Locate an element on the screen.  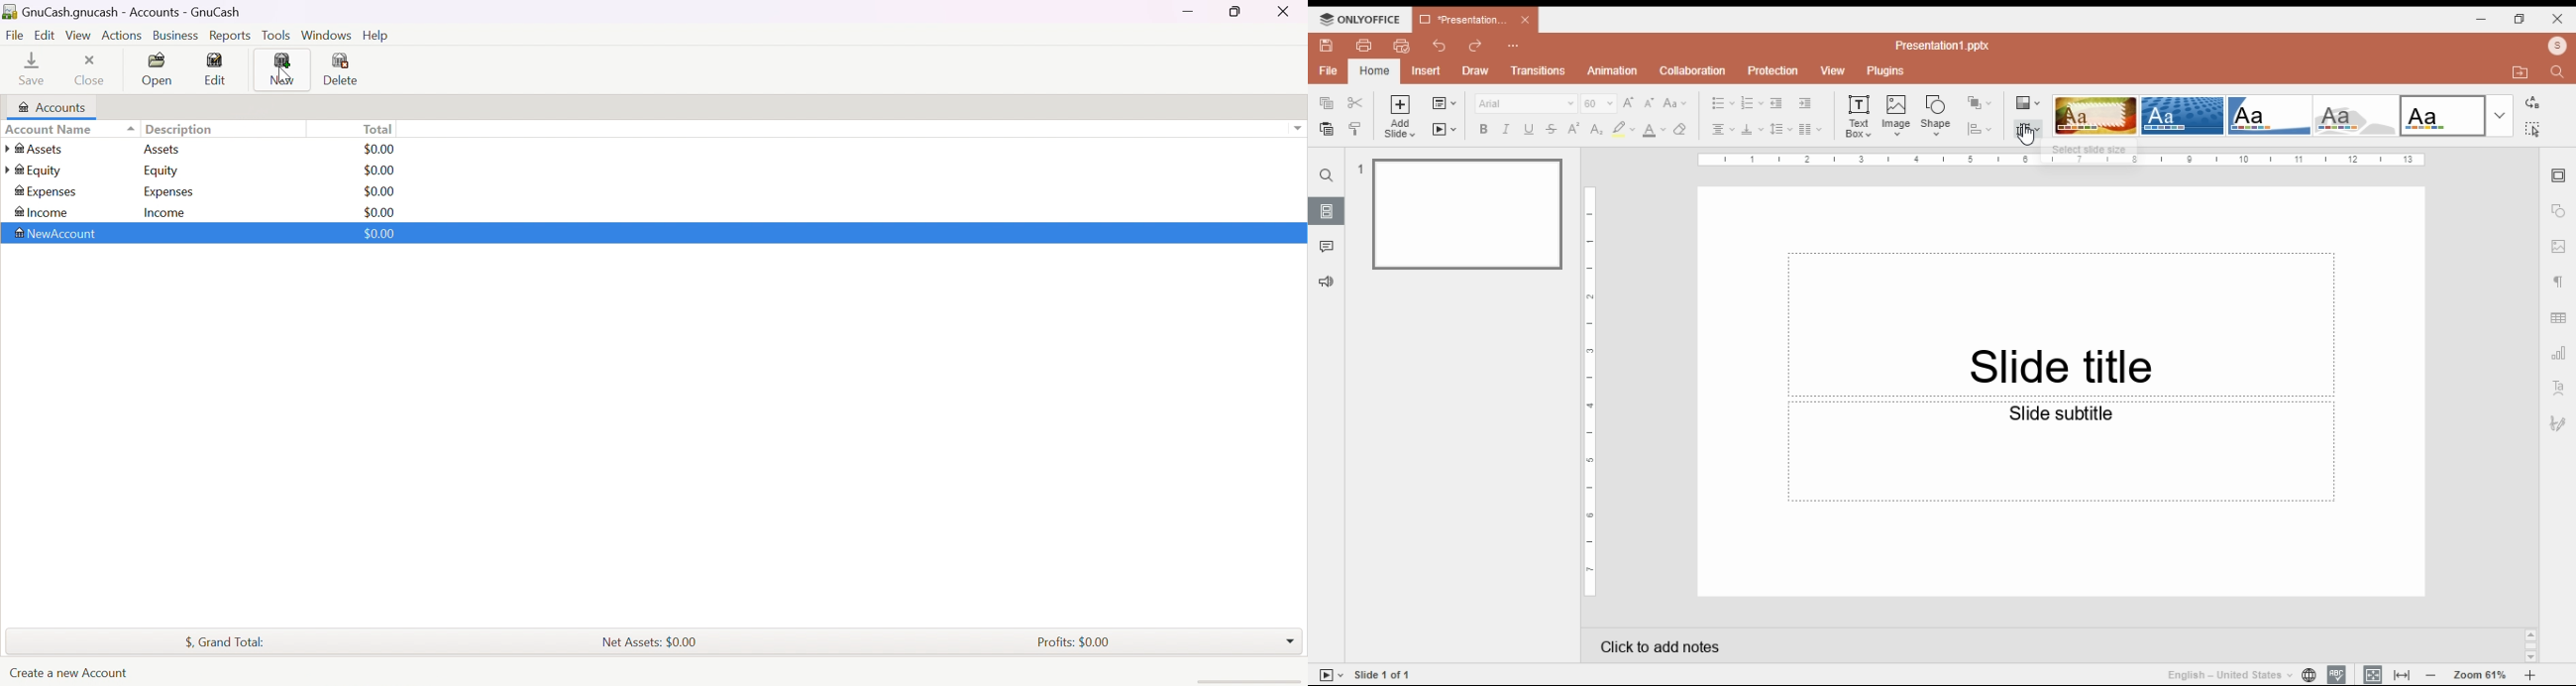
shape settings is located at coordinates (2559, 211).